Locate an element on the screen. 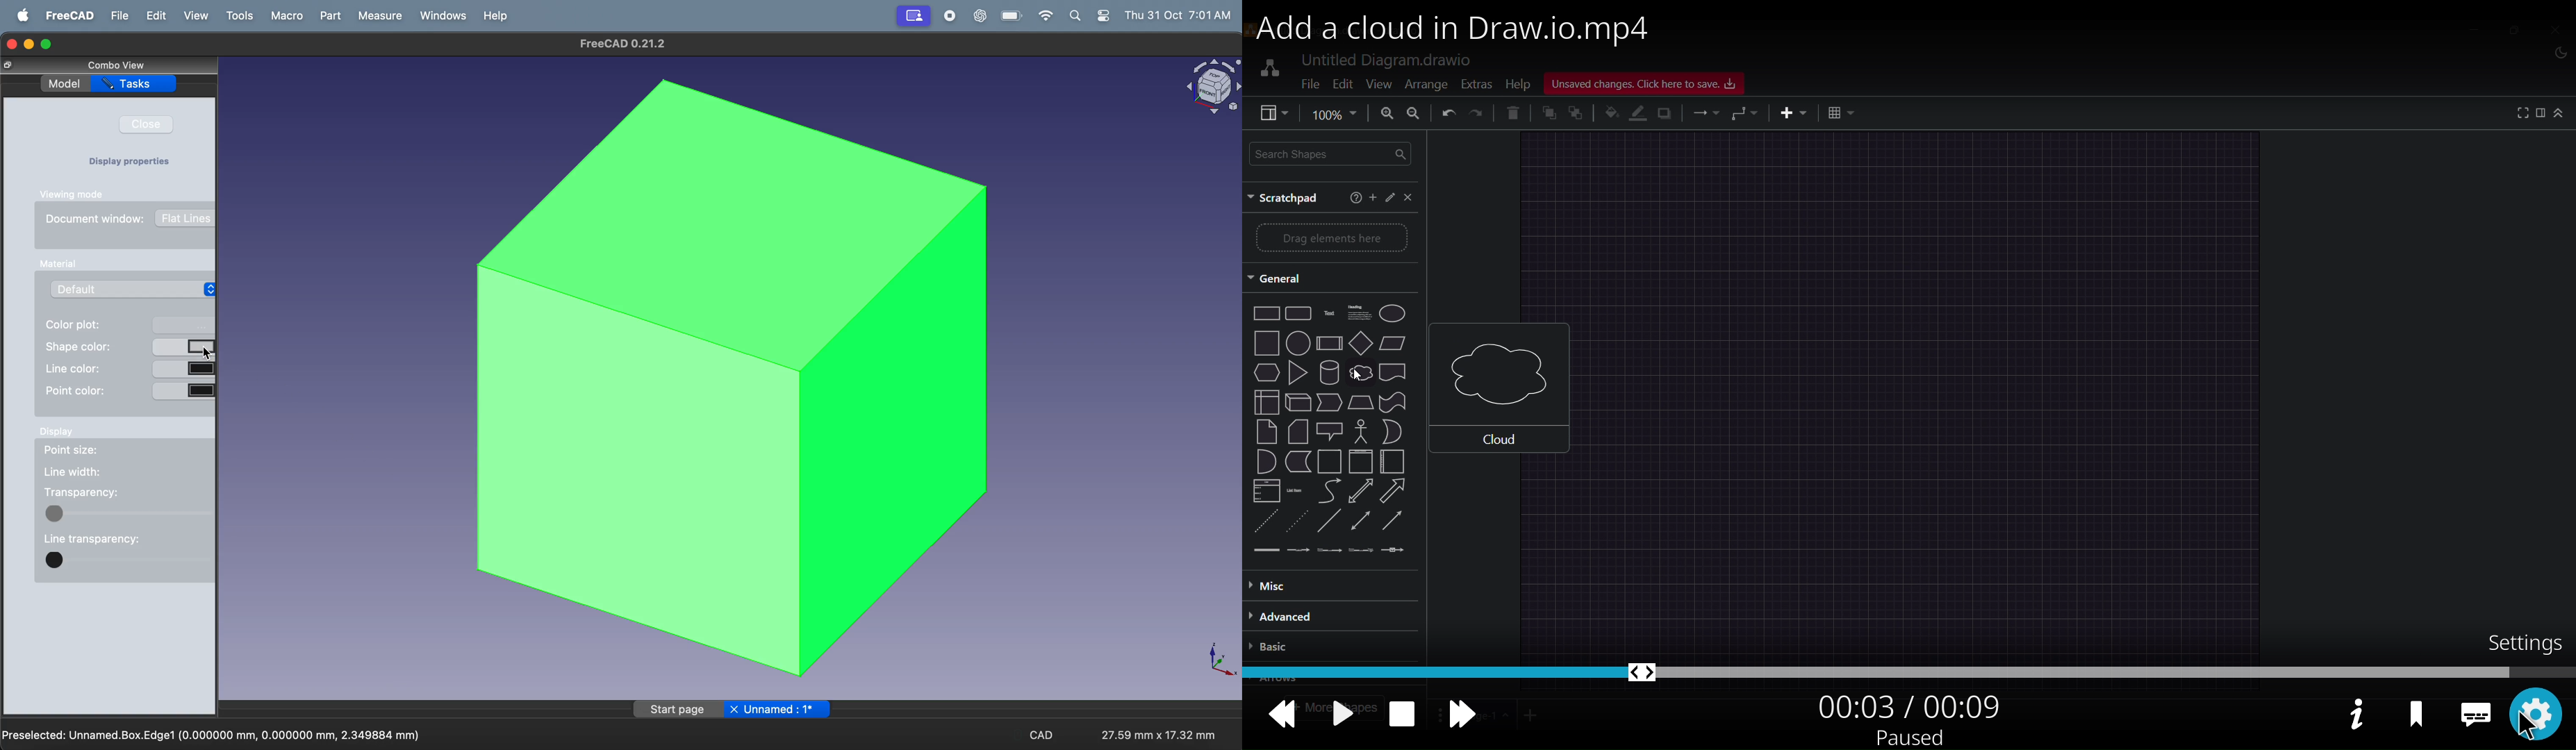  shape color is located at coordinates (131, 345).